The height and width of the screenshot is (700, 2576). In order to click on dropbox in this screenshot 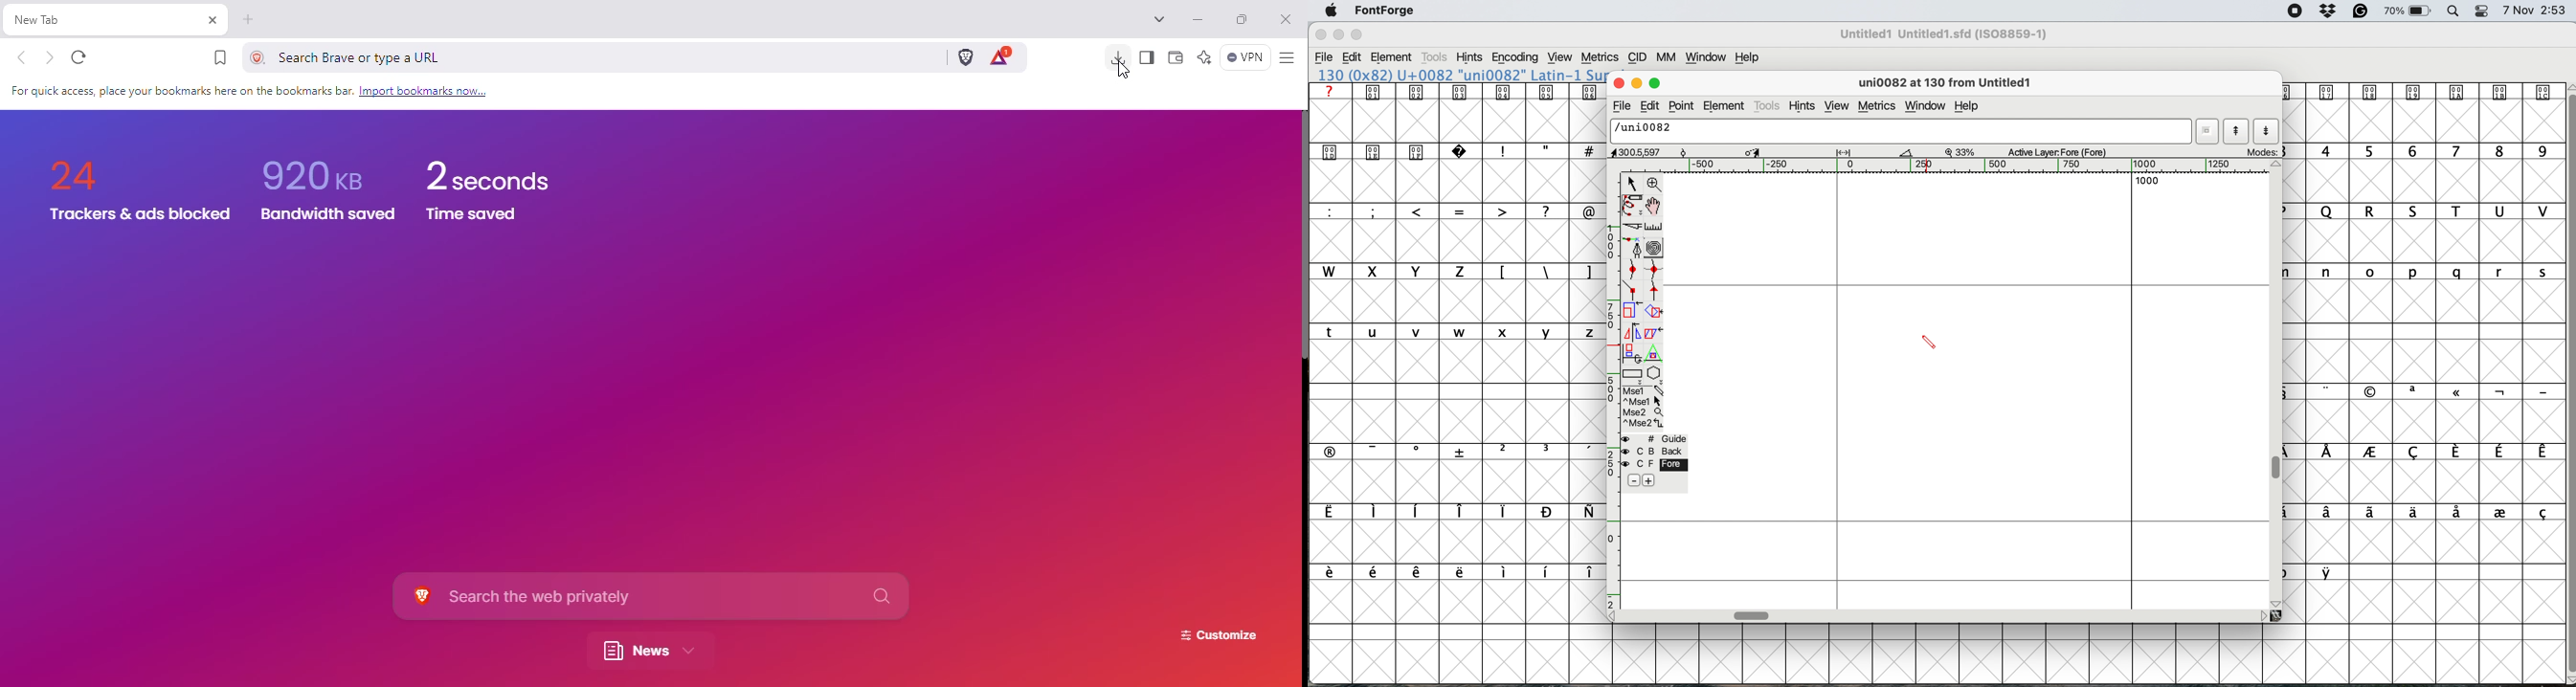, I will do `click(2330, 11)`.